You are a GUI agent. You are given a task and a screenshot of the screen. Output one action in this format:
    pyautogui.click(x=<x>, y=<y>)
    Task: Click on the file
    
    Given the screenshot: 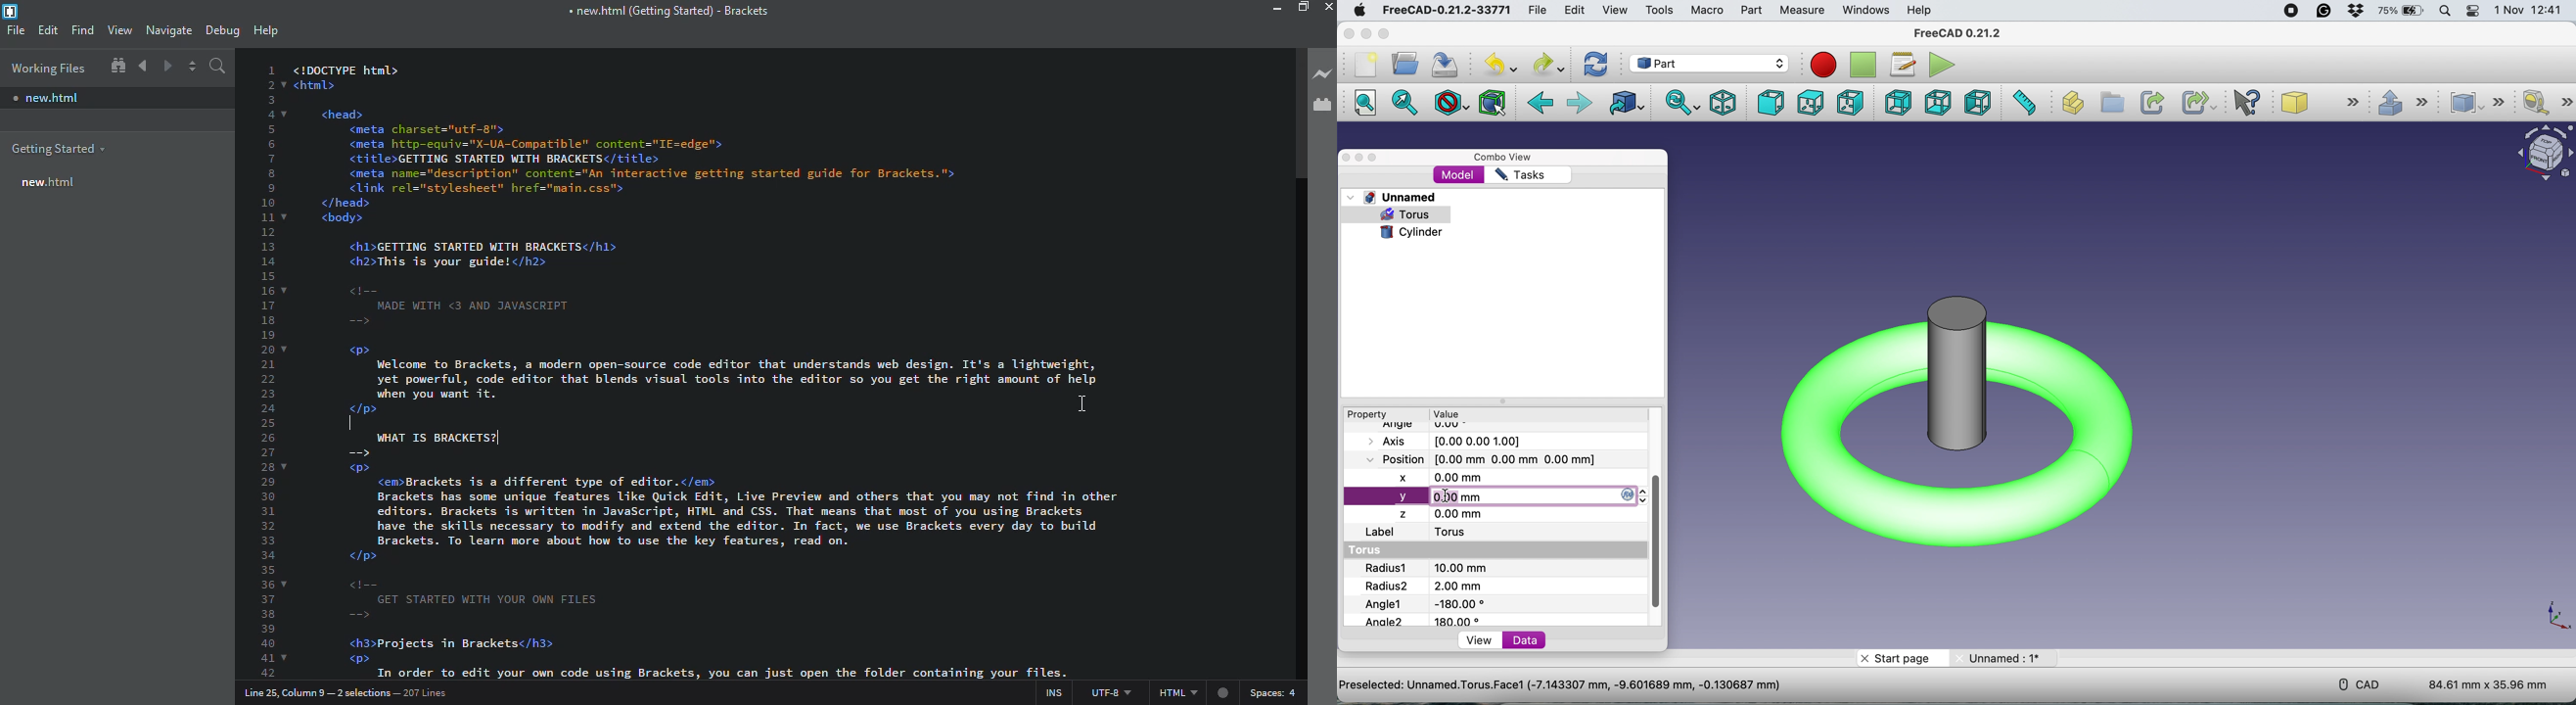 What is the action you would take?
    pyautogui.click(x=1538, y=11)
    